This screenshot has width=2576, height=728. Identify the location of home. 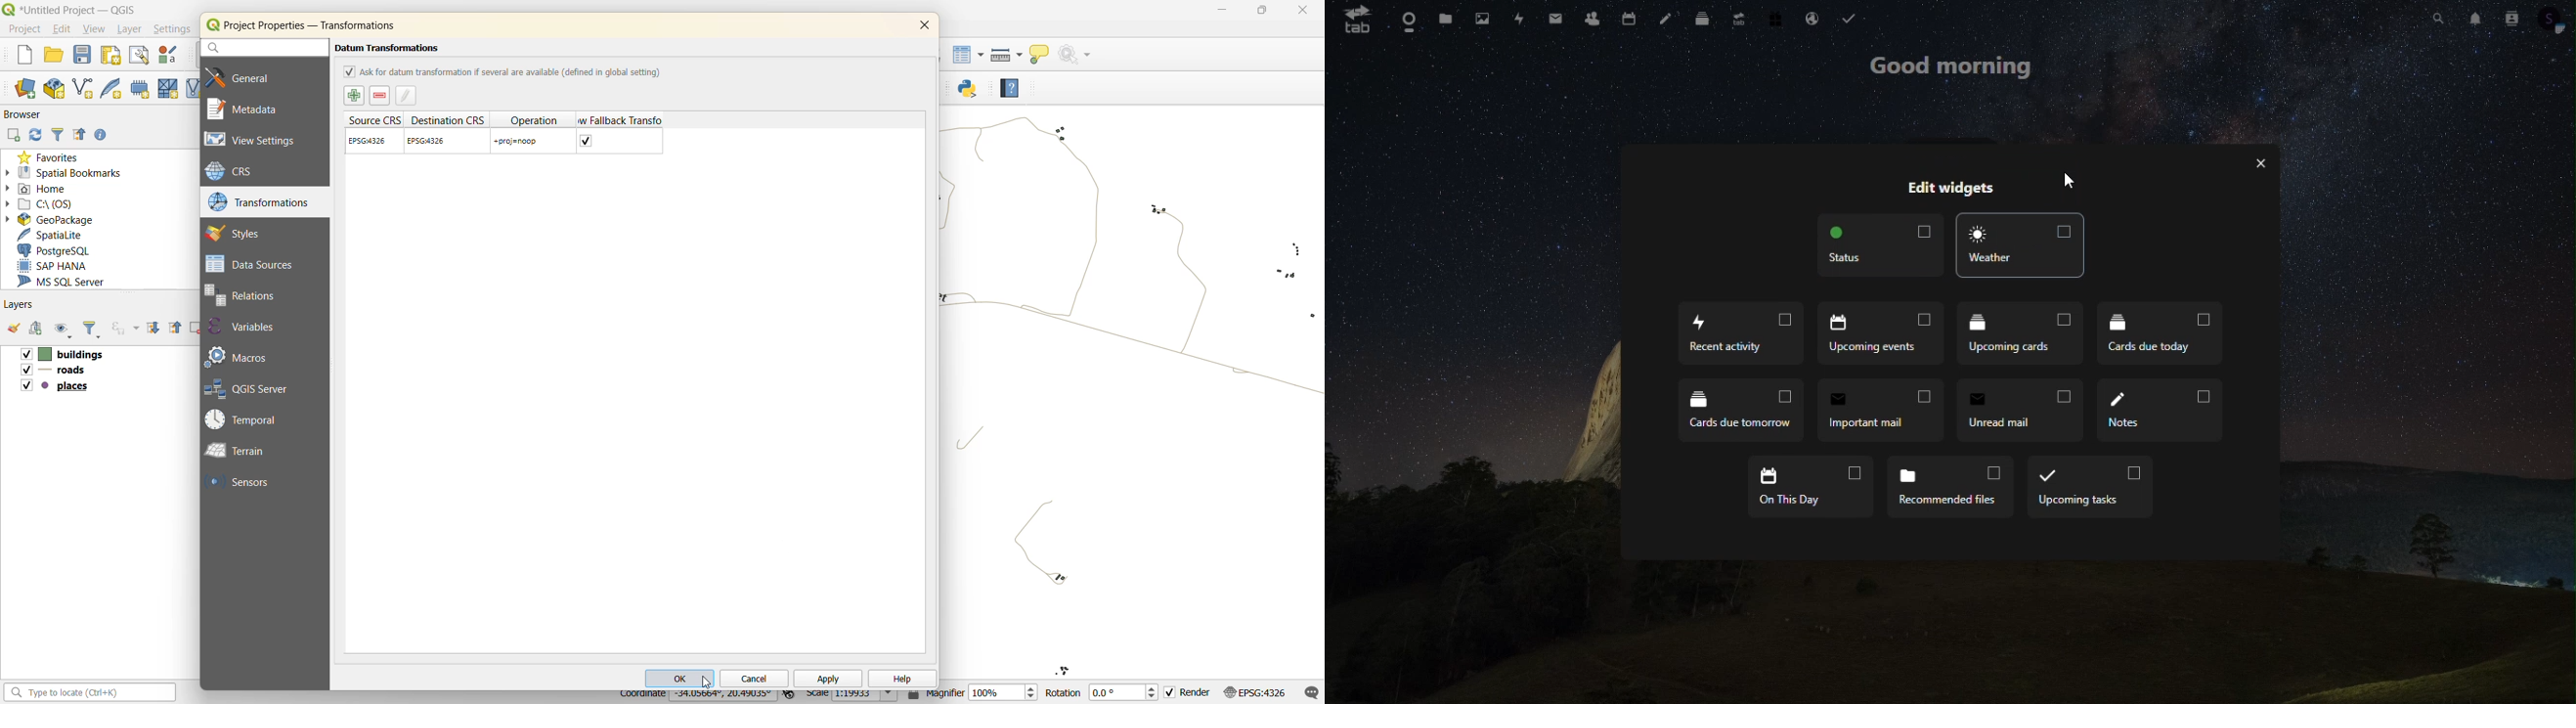
(43, 187).